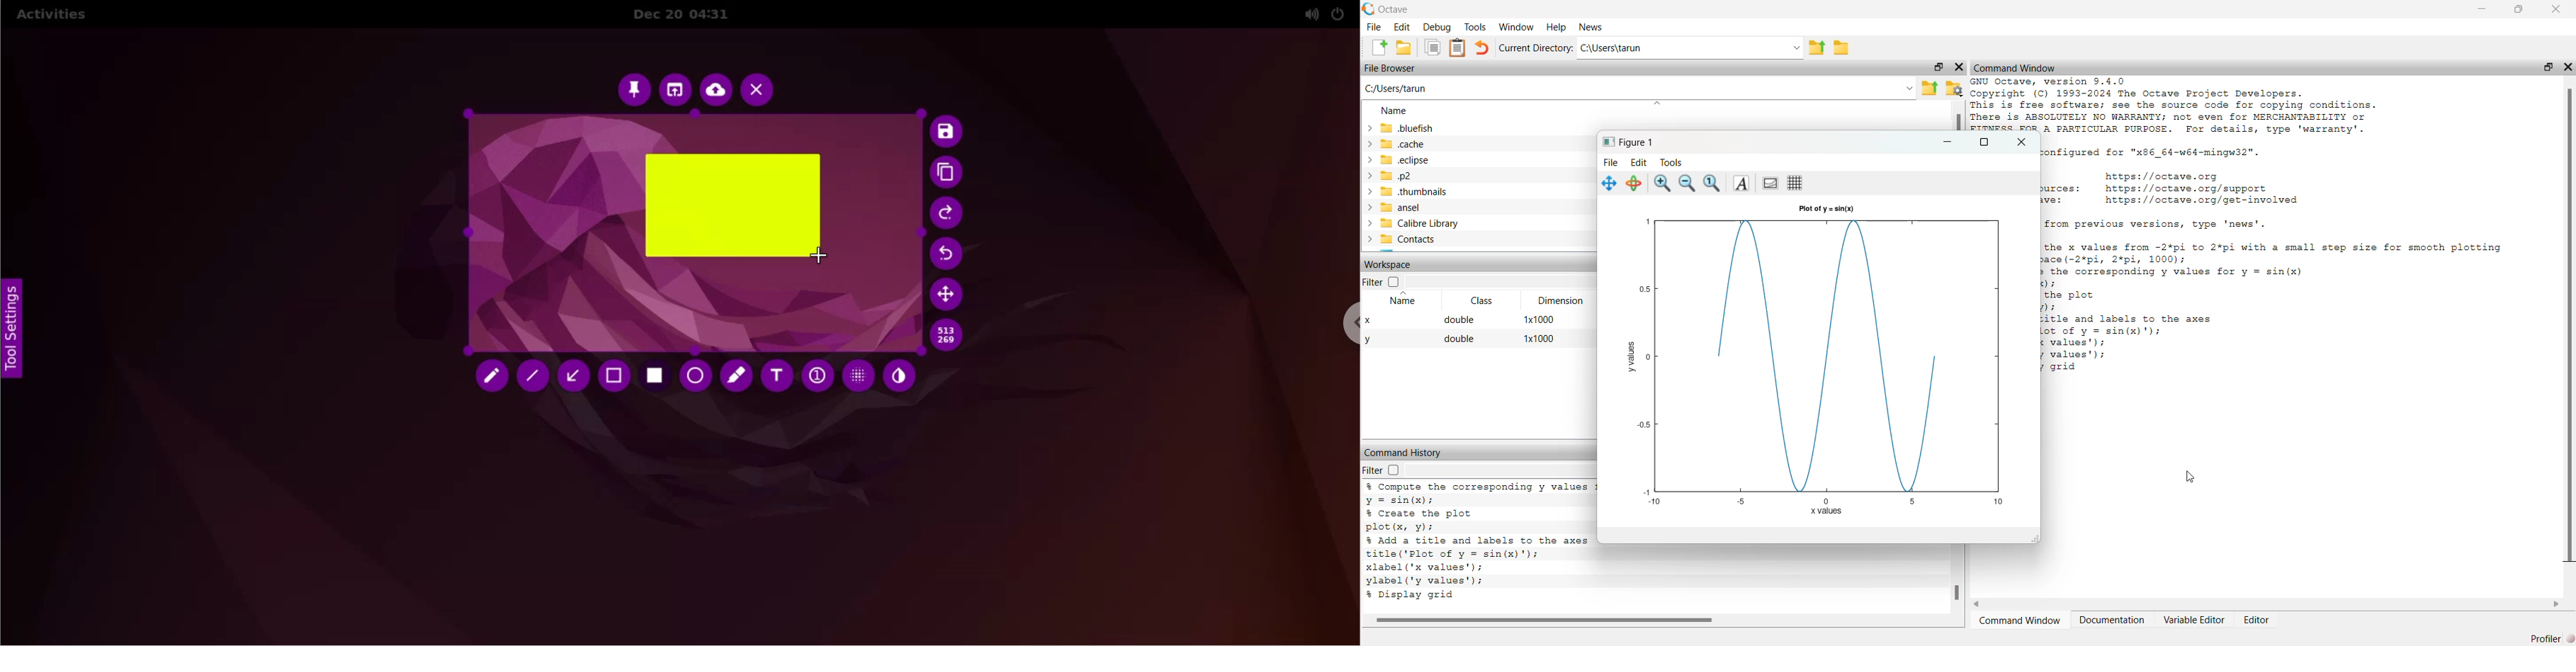  Describe the element at coordinates (2557, 10) in the screenshot. I see `close` at that location.